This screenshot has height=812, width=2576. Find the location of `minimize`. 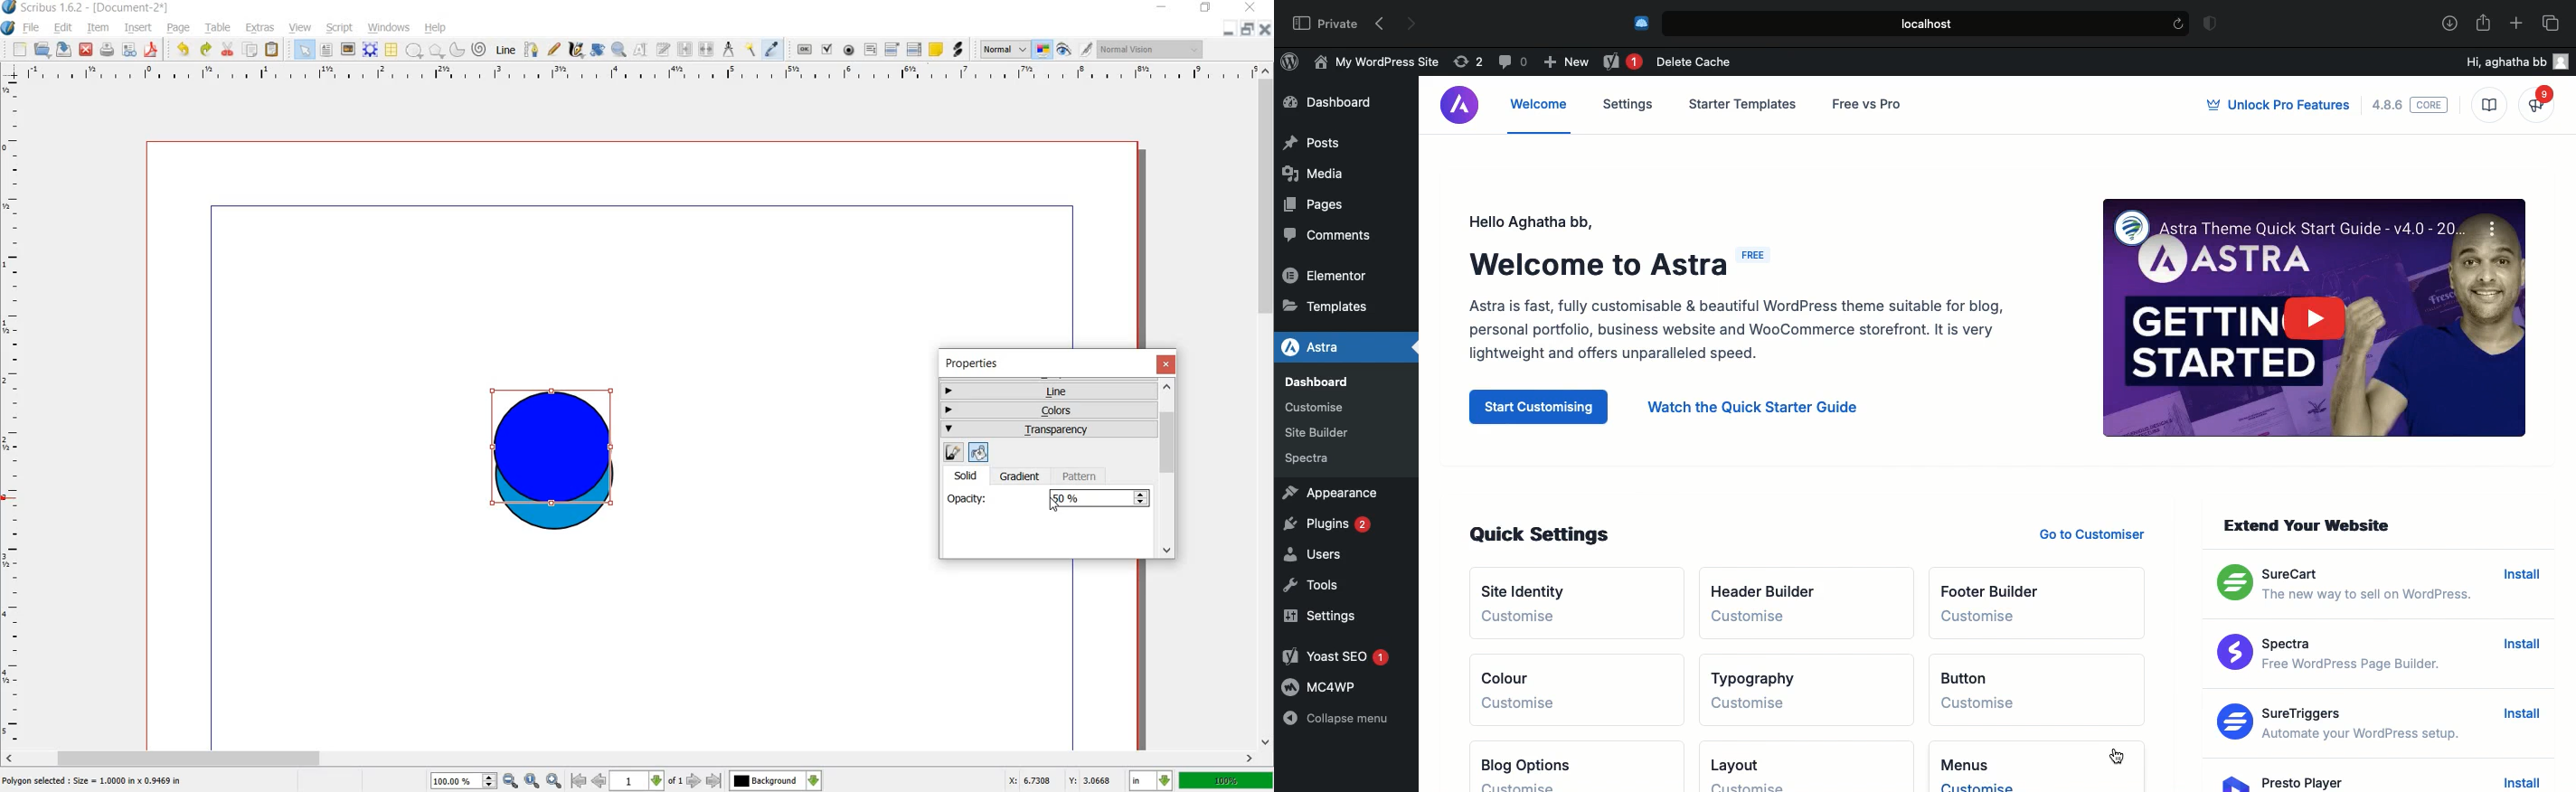

minimize is located at coordinates (1228, 30).